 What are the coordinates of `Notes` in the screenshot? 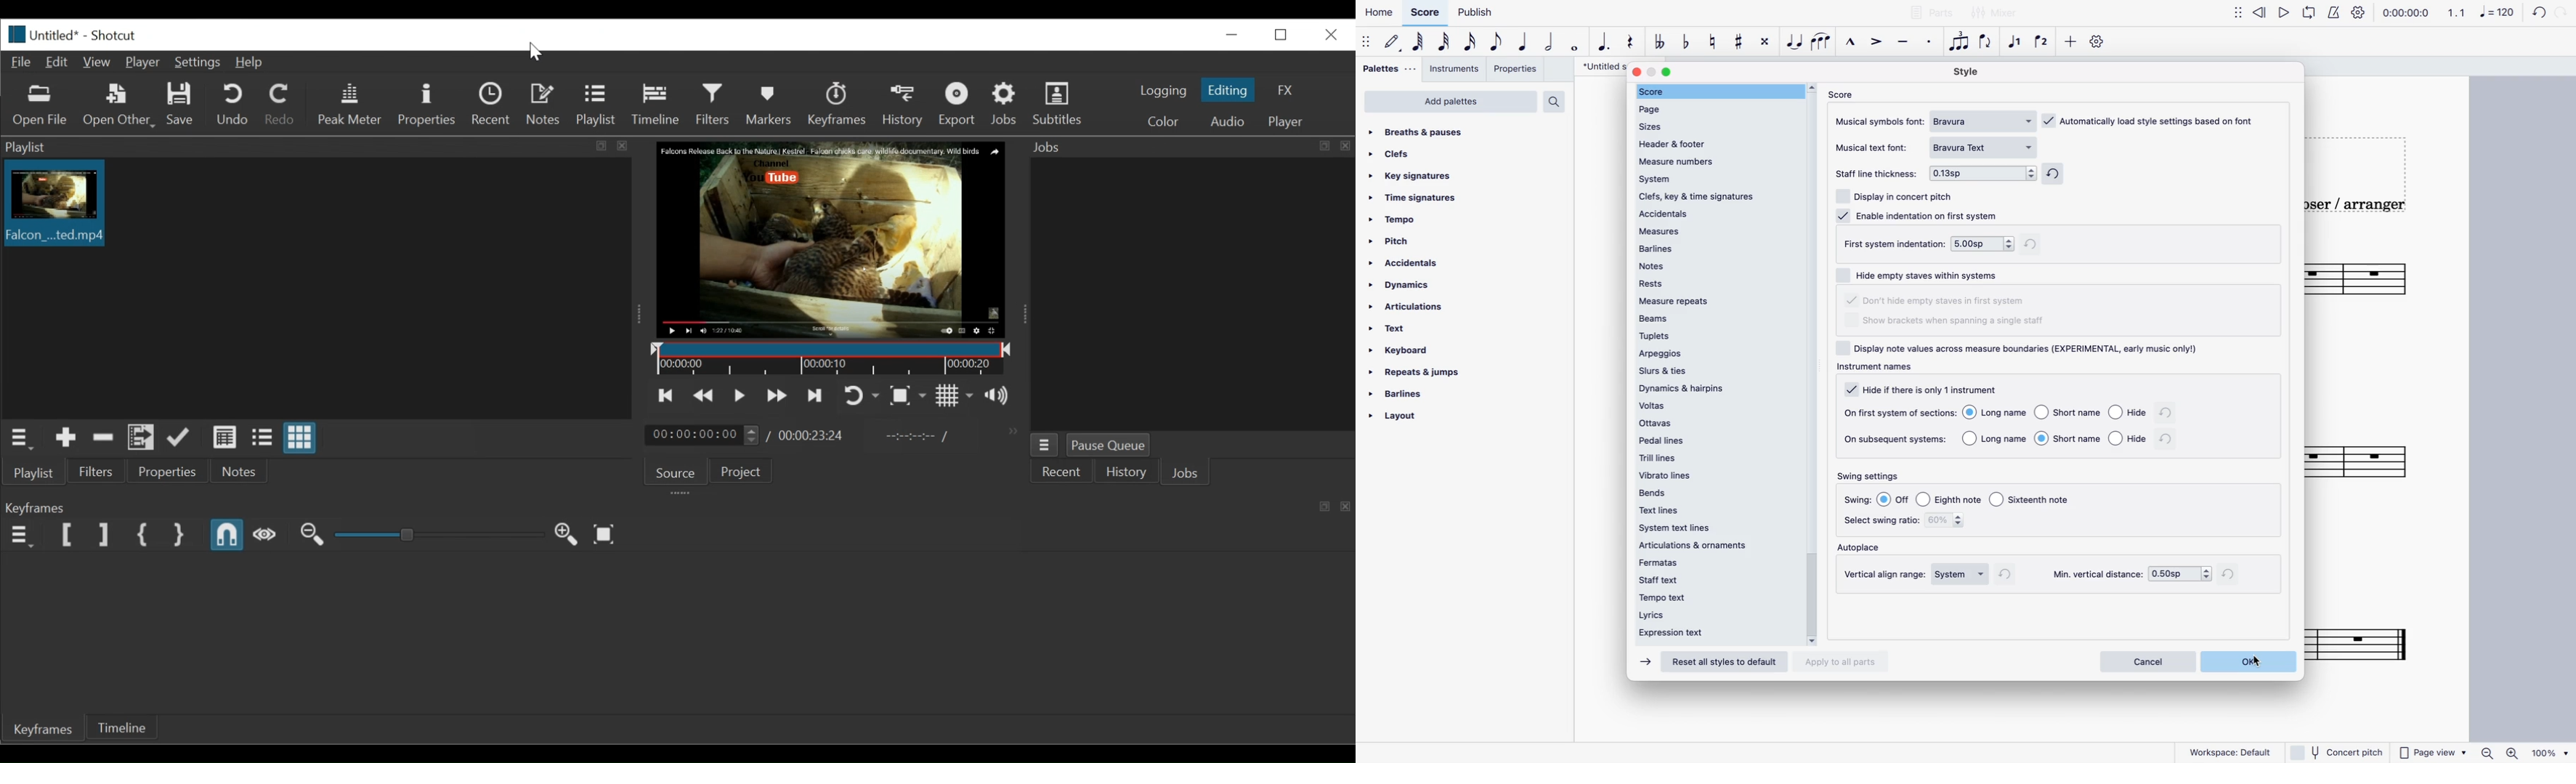 It's located at (245, 473).